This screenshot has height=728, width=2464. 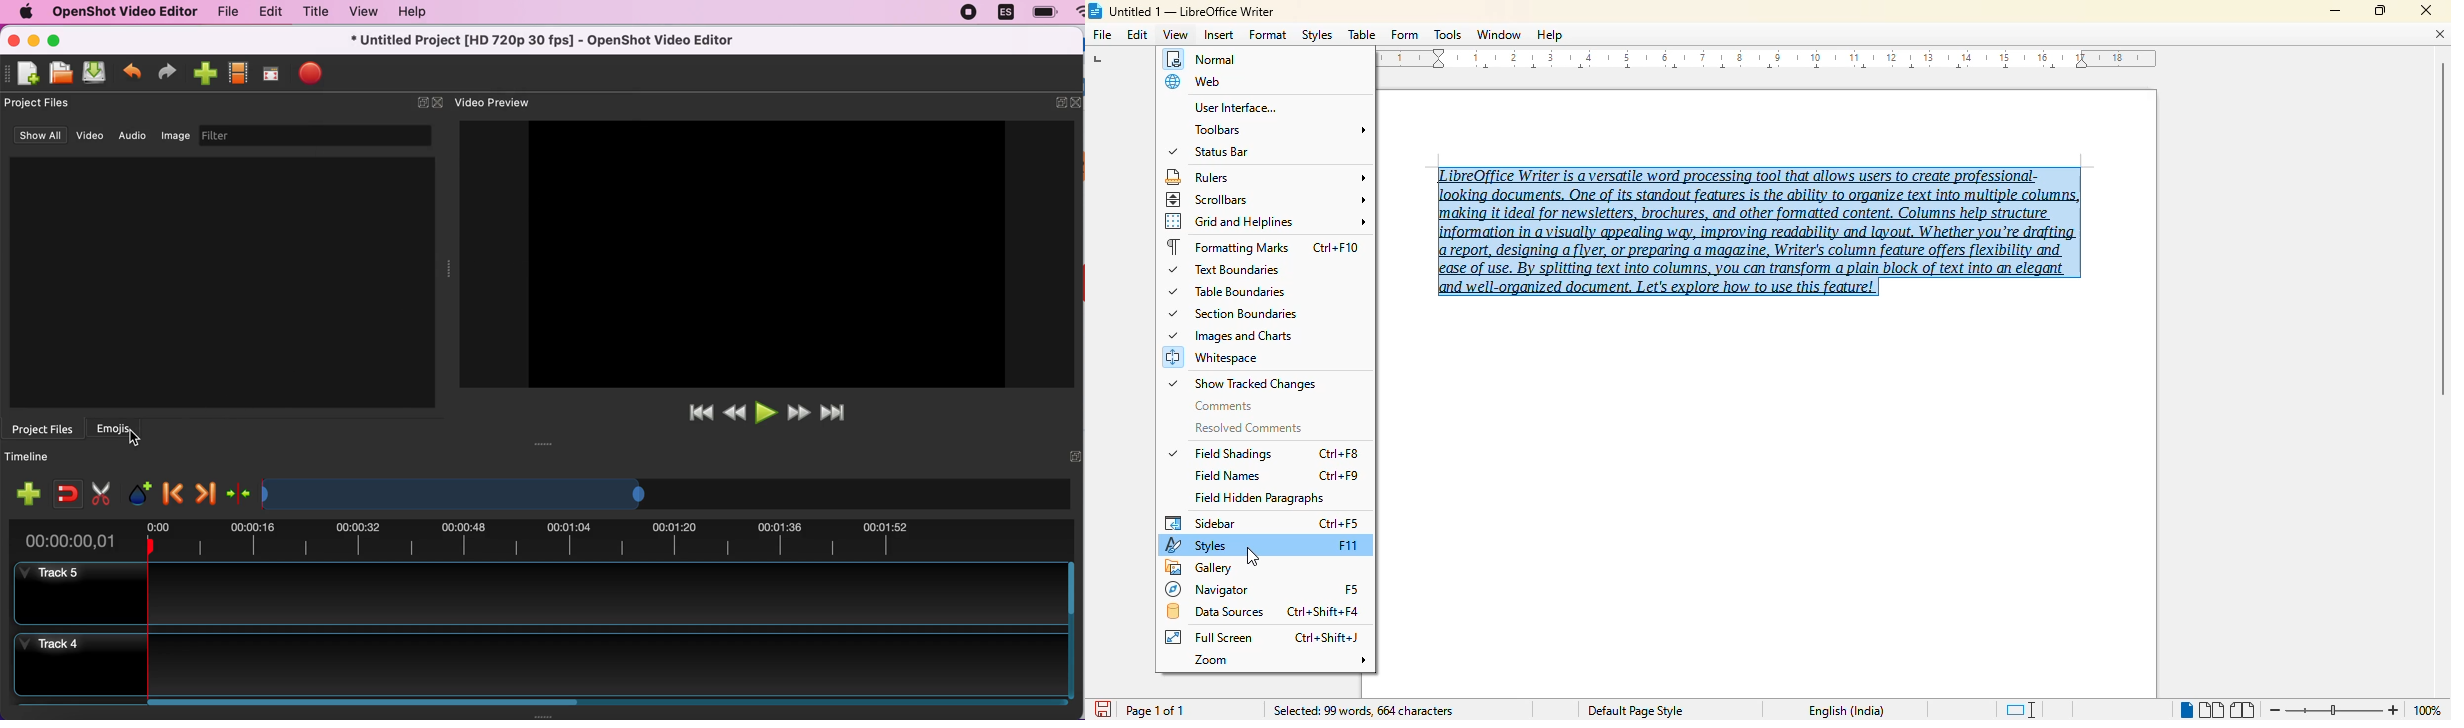 What do you see at coordinates (1317, 35) in the screenshot?
I see `styles` at bounding box center [1317, 35].